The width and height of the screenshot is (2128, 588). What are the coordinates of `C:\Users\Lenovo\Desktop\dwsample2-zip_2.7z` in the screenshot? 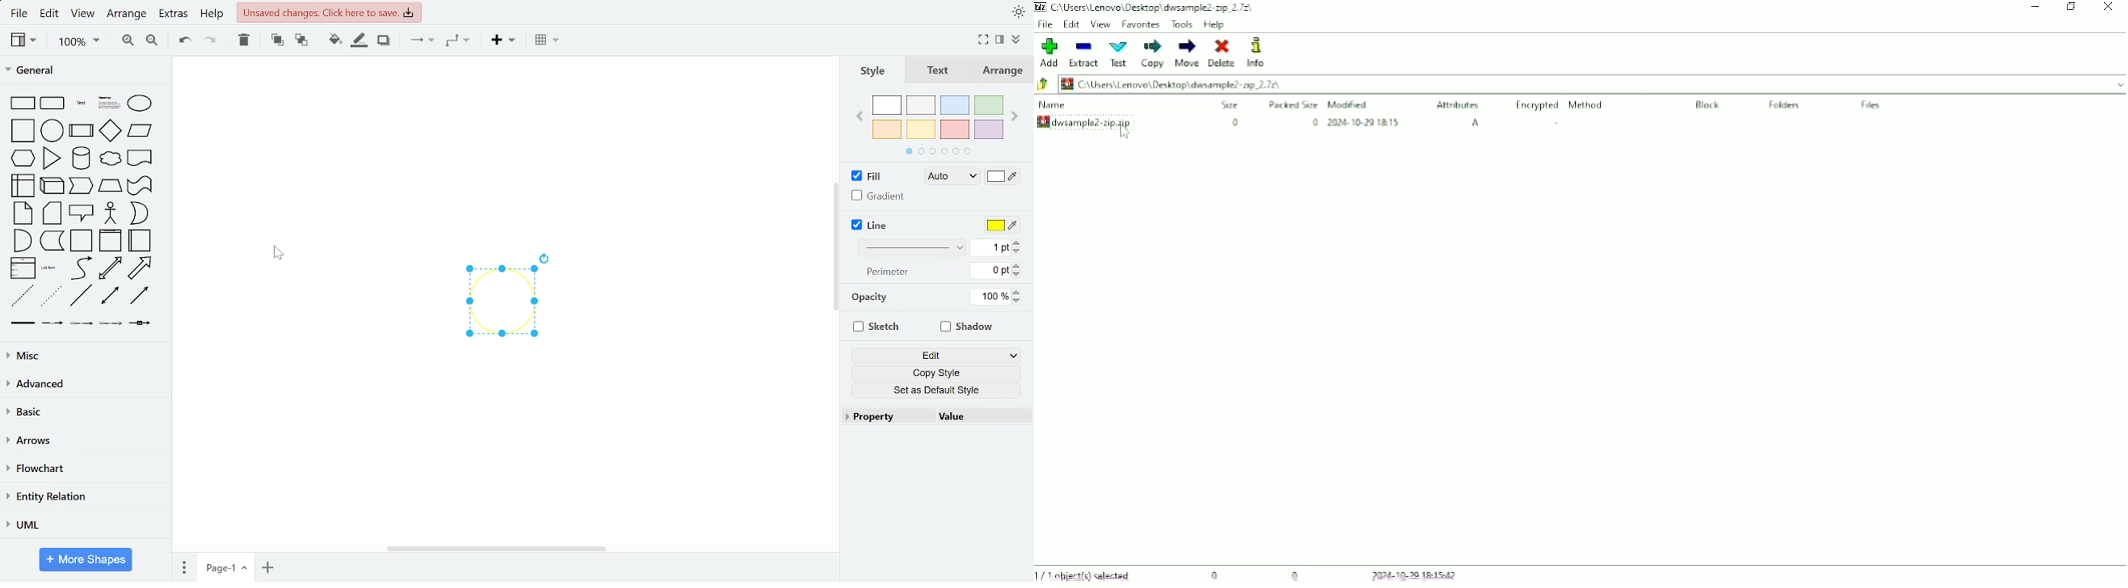 It's located at (1169, 84).